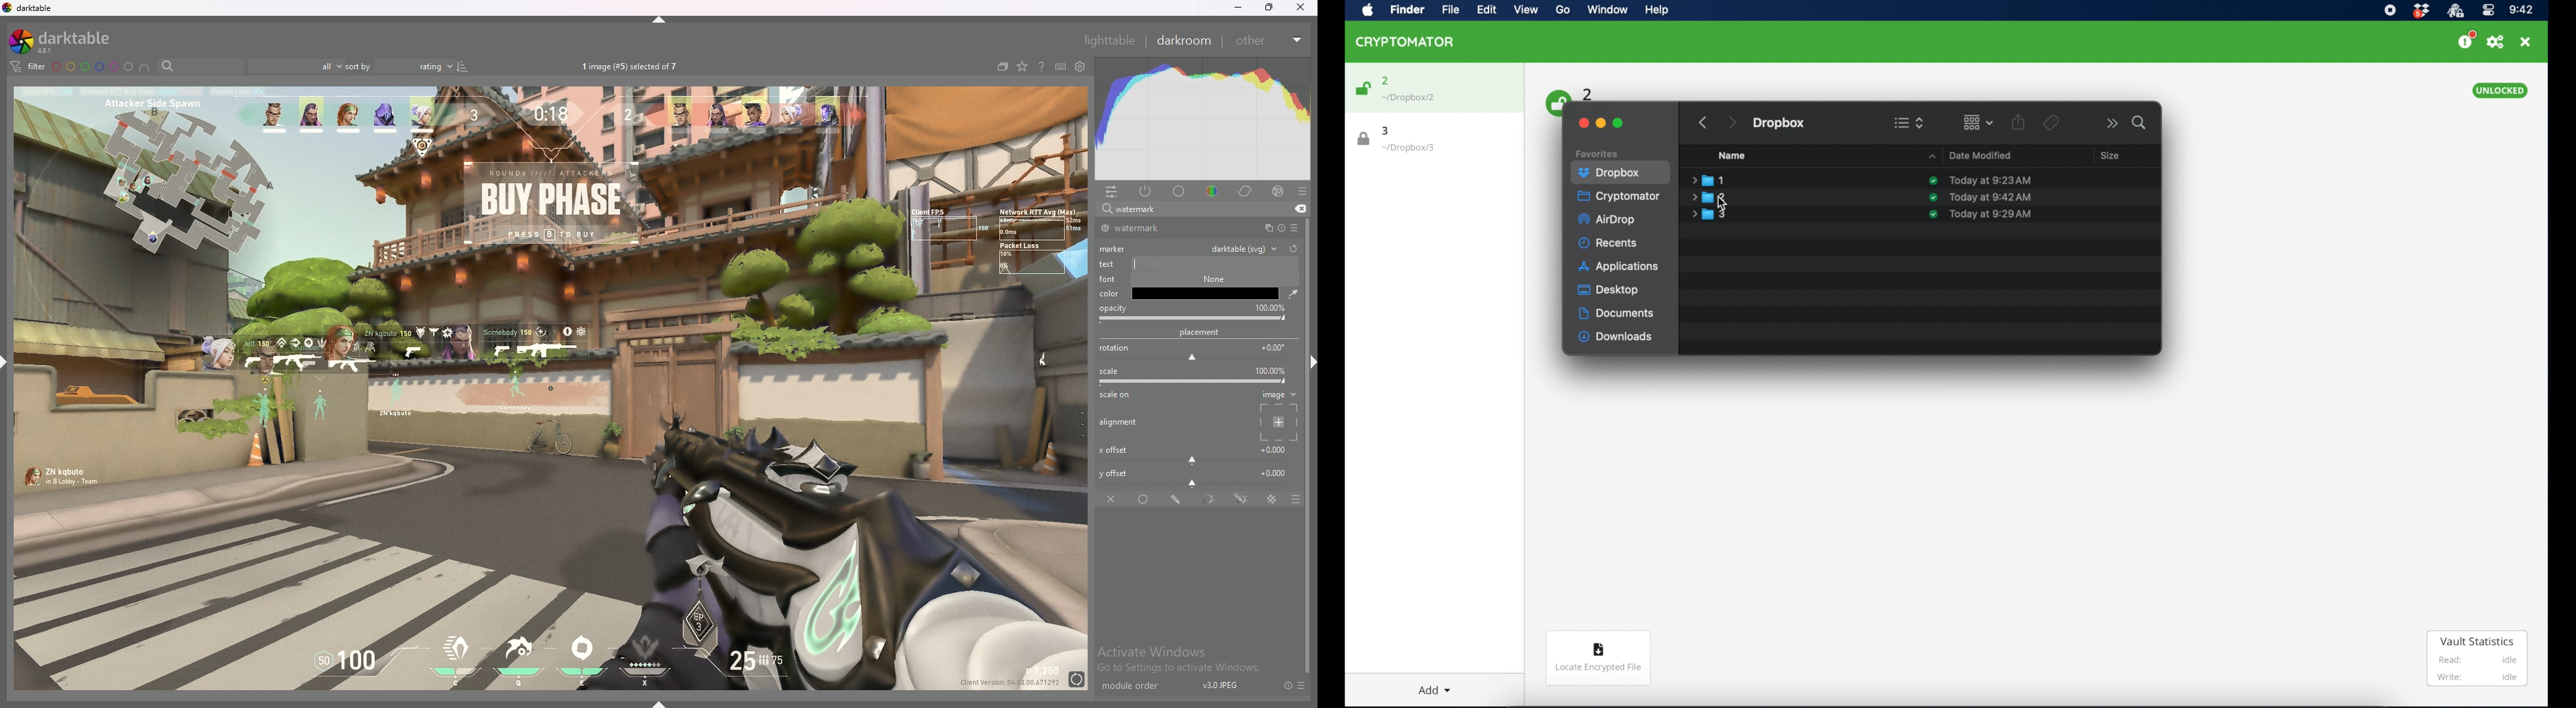  I want to click on add dropdown, so click(1429, 685).